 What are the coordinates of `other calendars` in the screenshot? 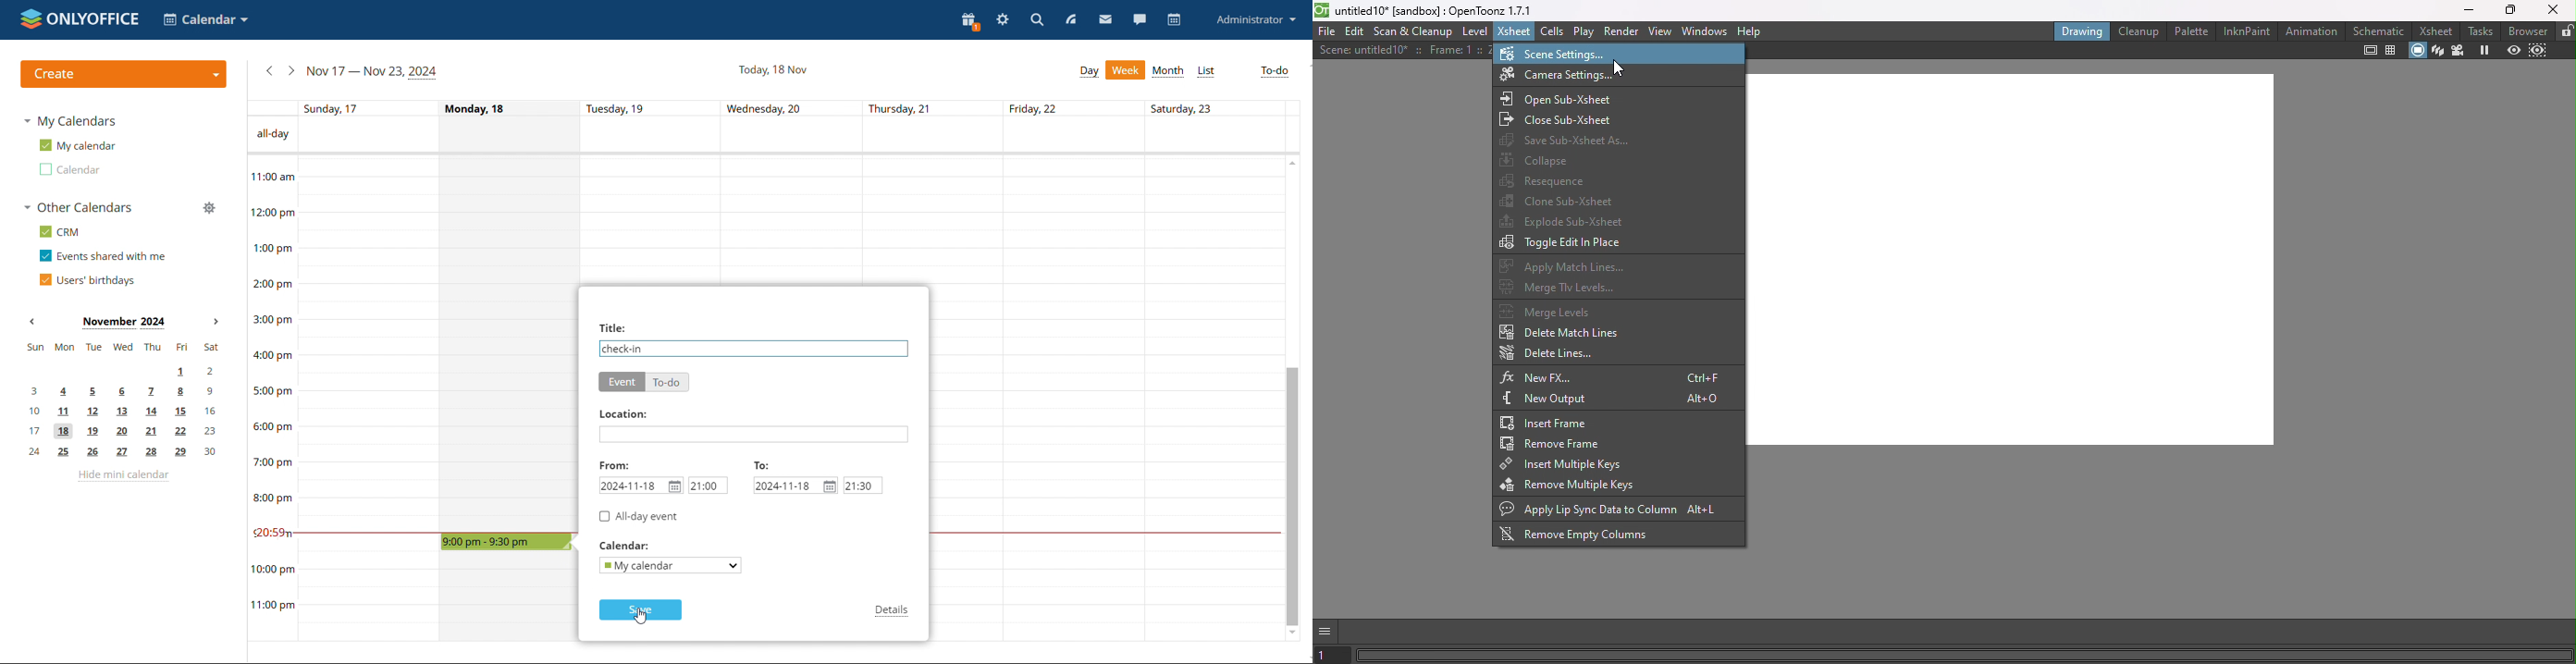 It's located at (78, 208).